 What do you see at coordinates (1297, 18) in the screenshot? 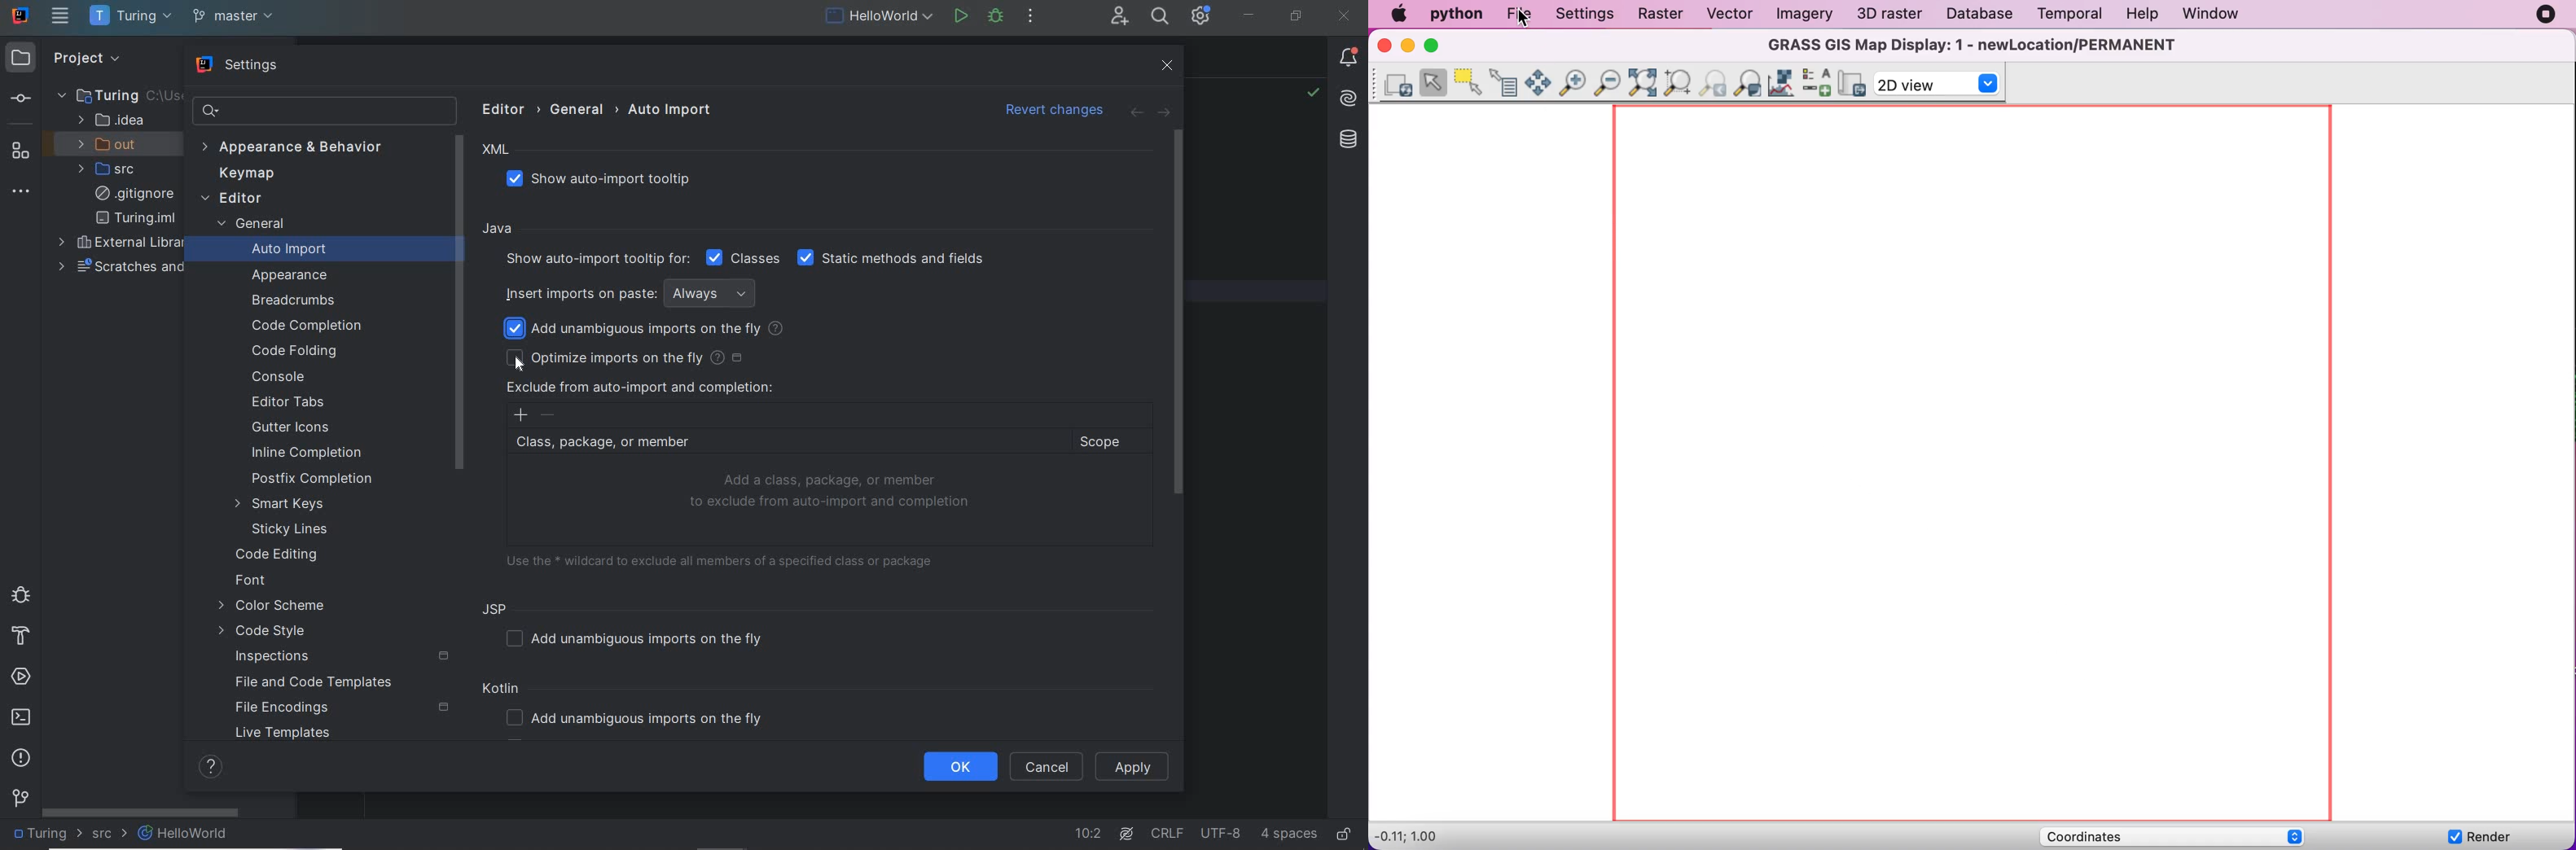
I see `RESTORE DOWN` at bounding box center [1297, 18].